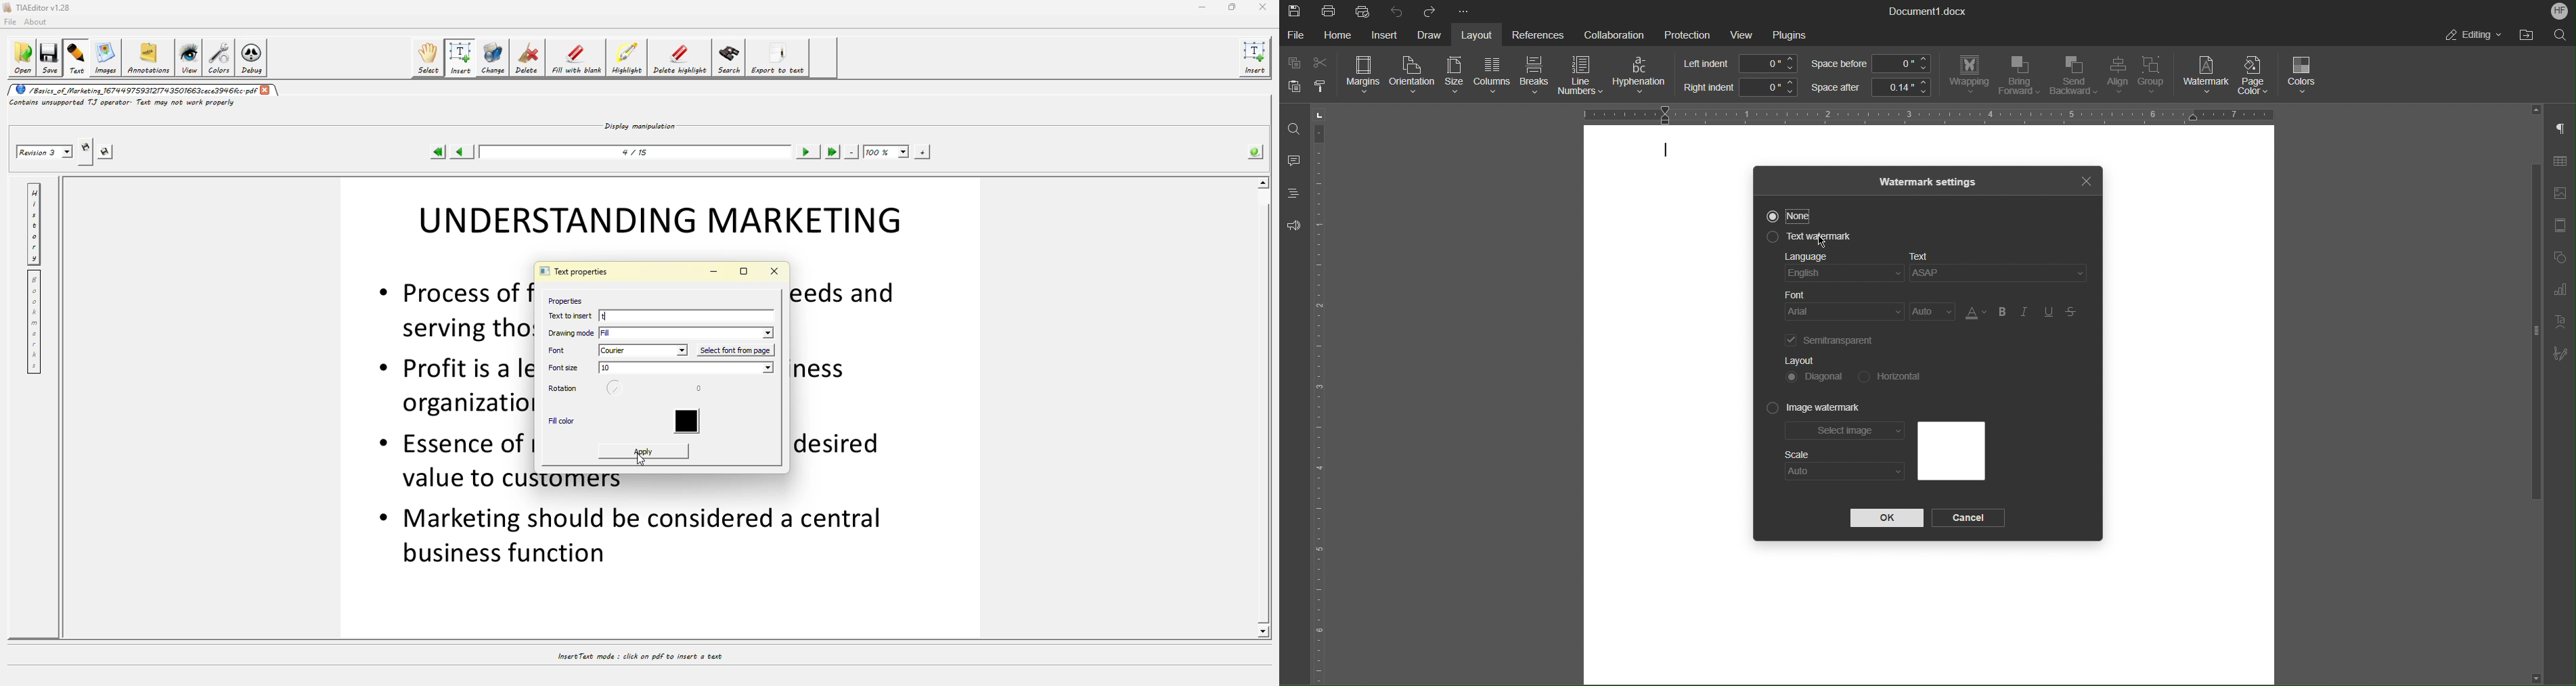  What do you see at coordinates (1815, 409) in the screenshot?
I see `Image Watermark` at bounding box center [1815, 409].